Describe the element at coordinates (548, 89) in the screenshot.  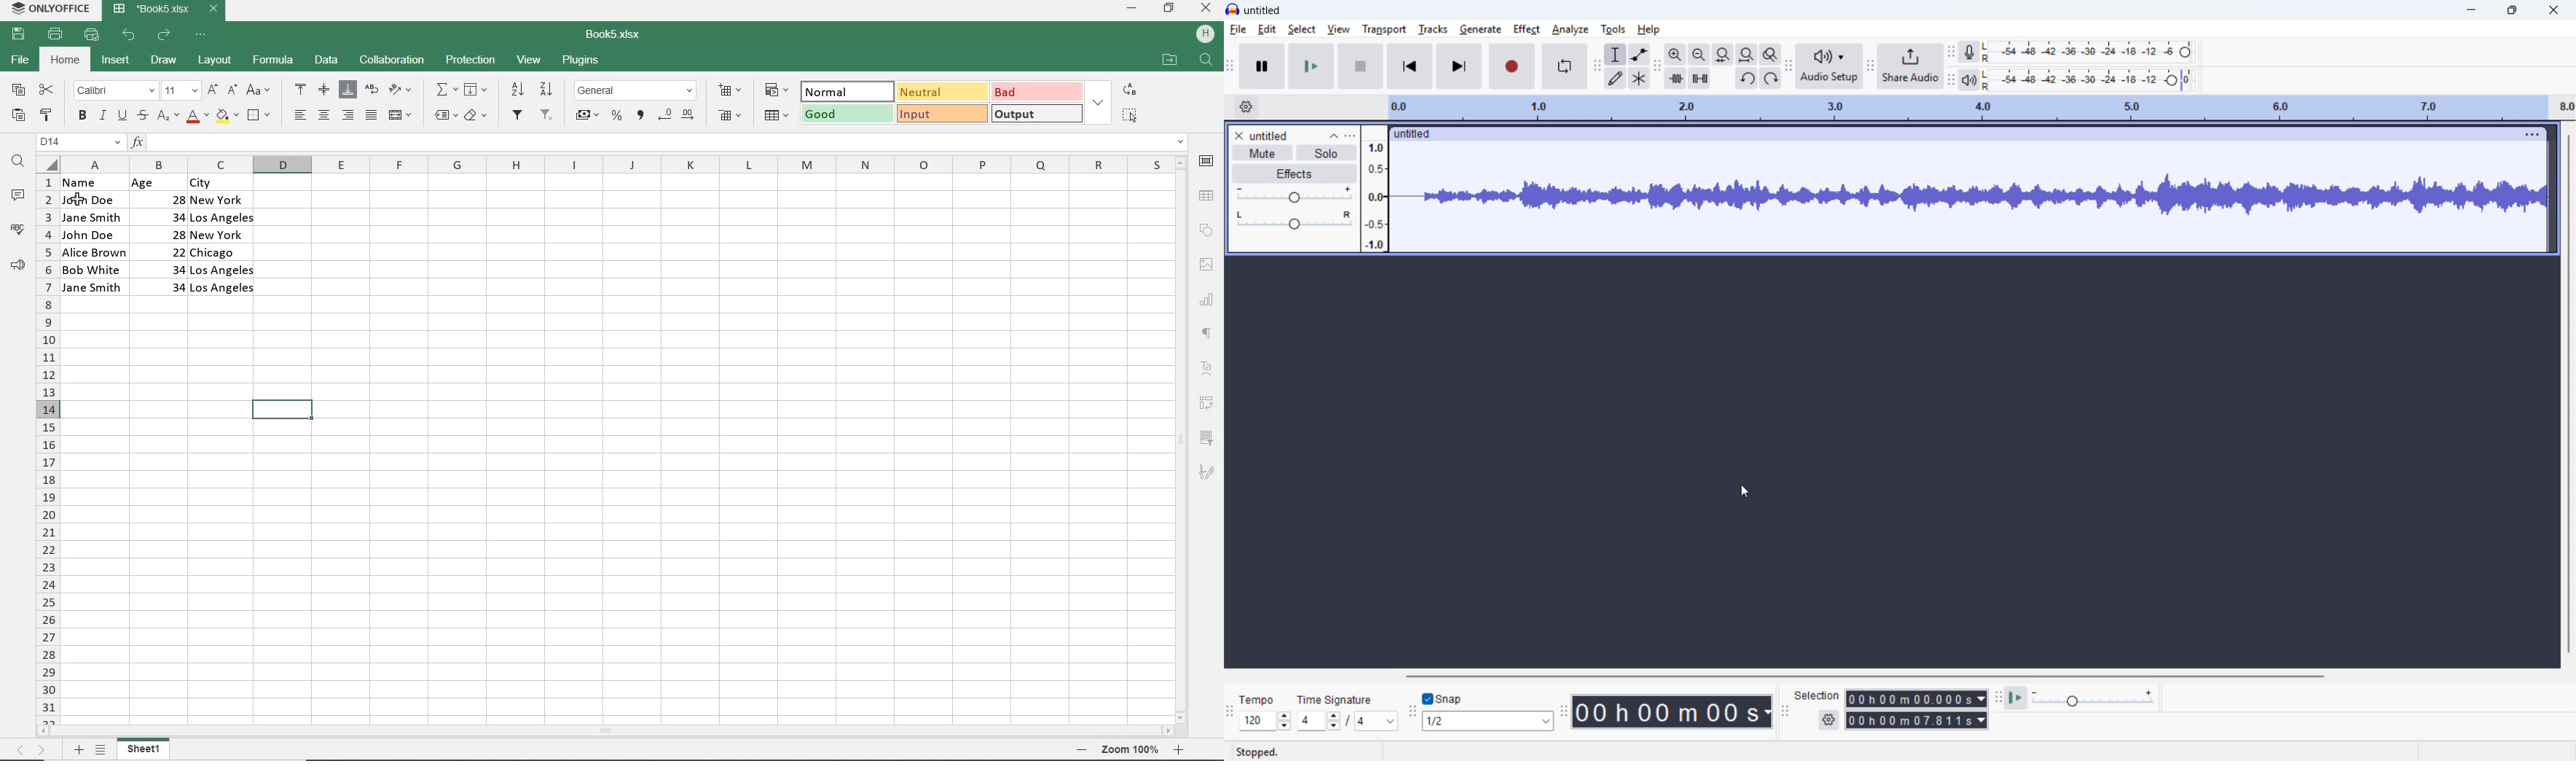
I see `SORT DESCENDING` at that location.